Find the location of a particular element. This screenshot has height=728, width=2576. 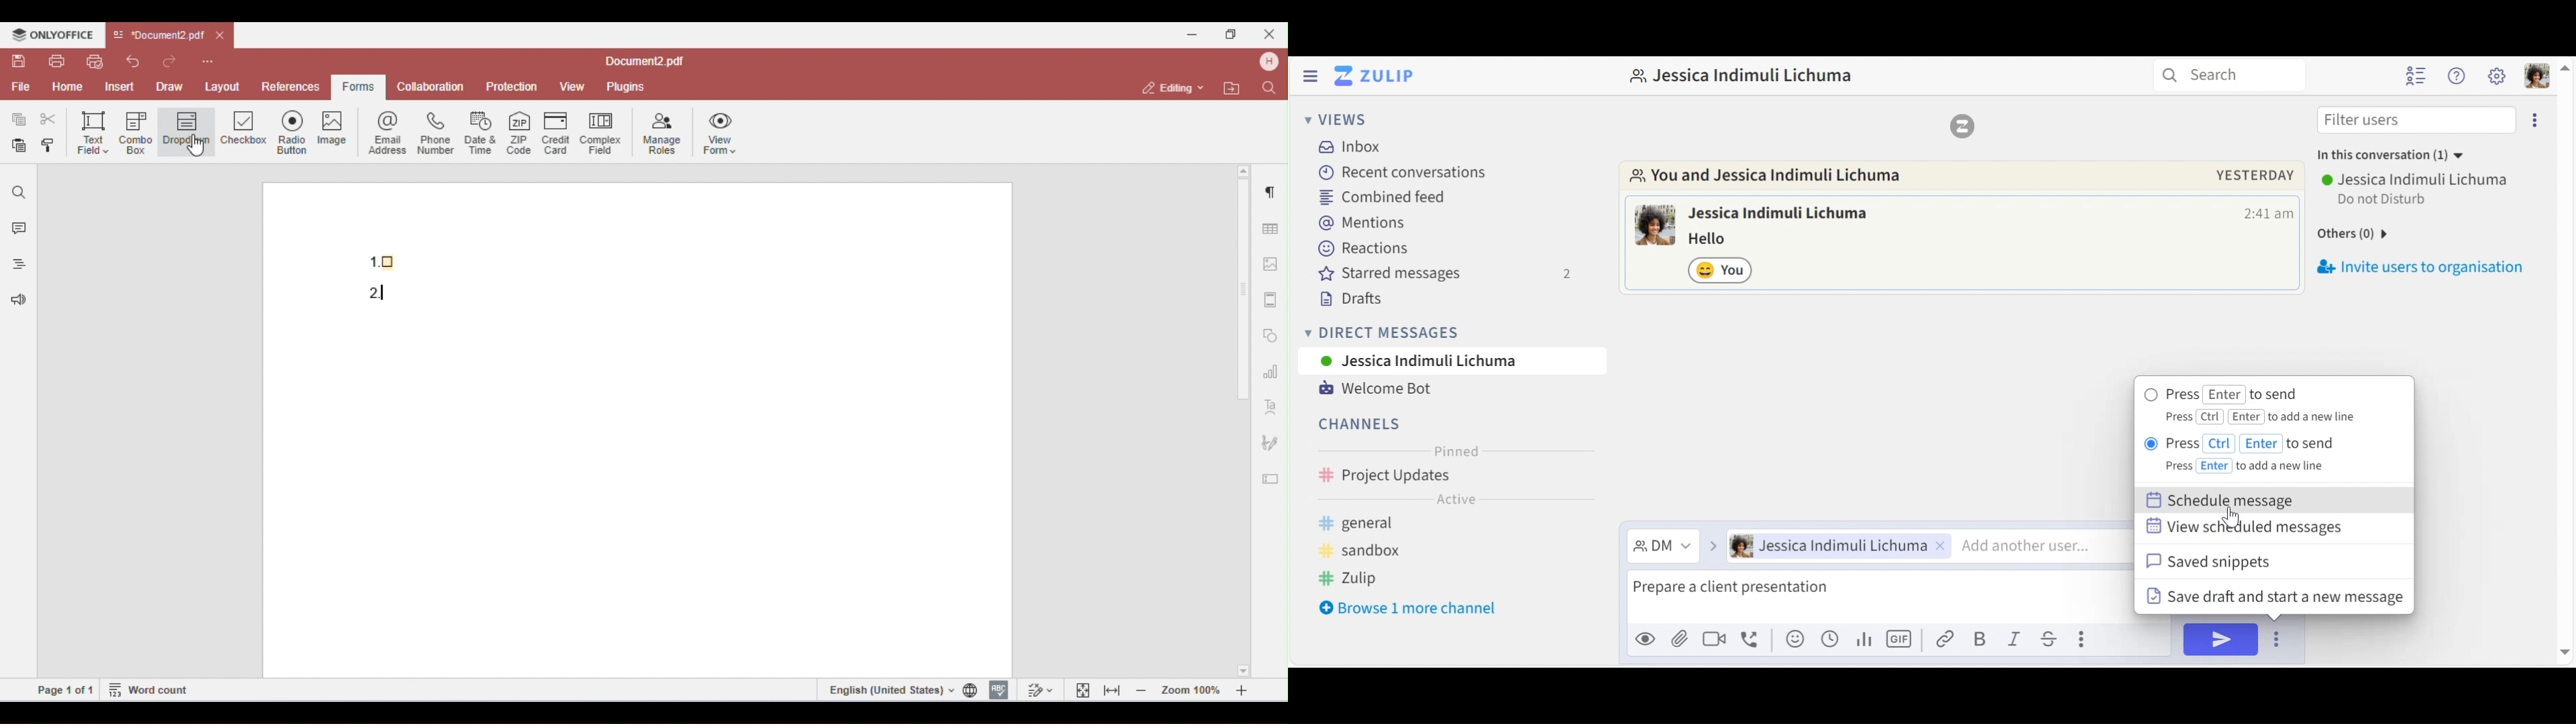

Bold is located at coordinates (1981, 639).